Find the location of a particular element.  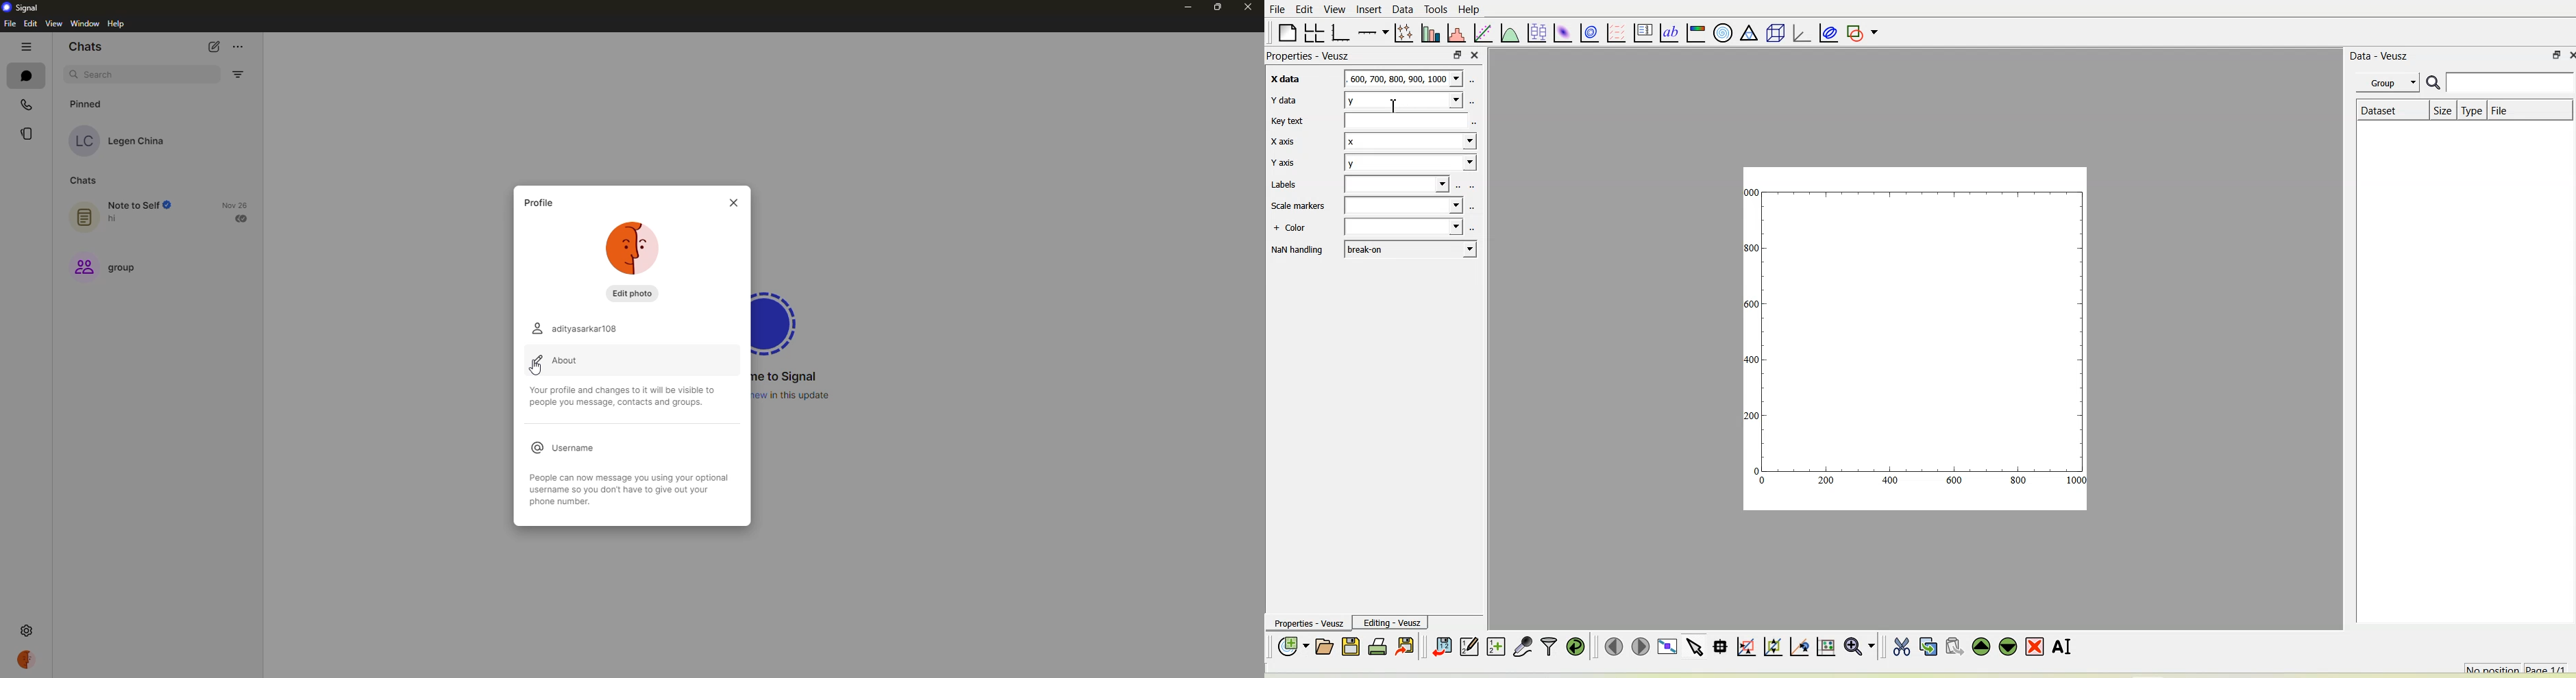

200 is located at coordinates (1826, 481).